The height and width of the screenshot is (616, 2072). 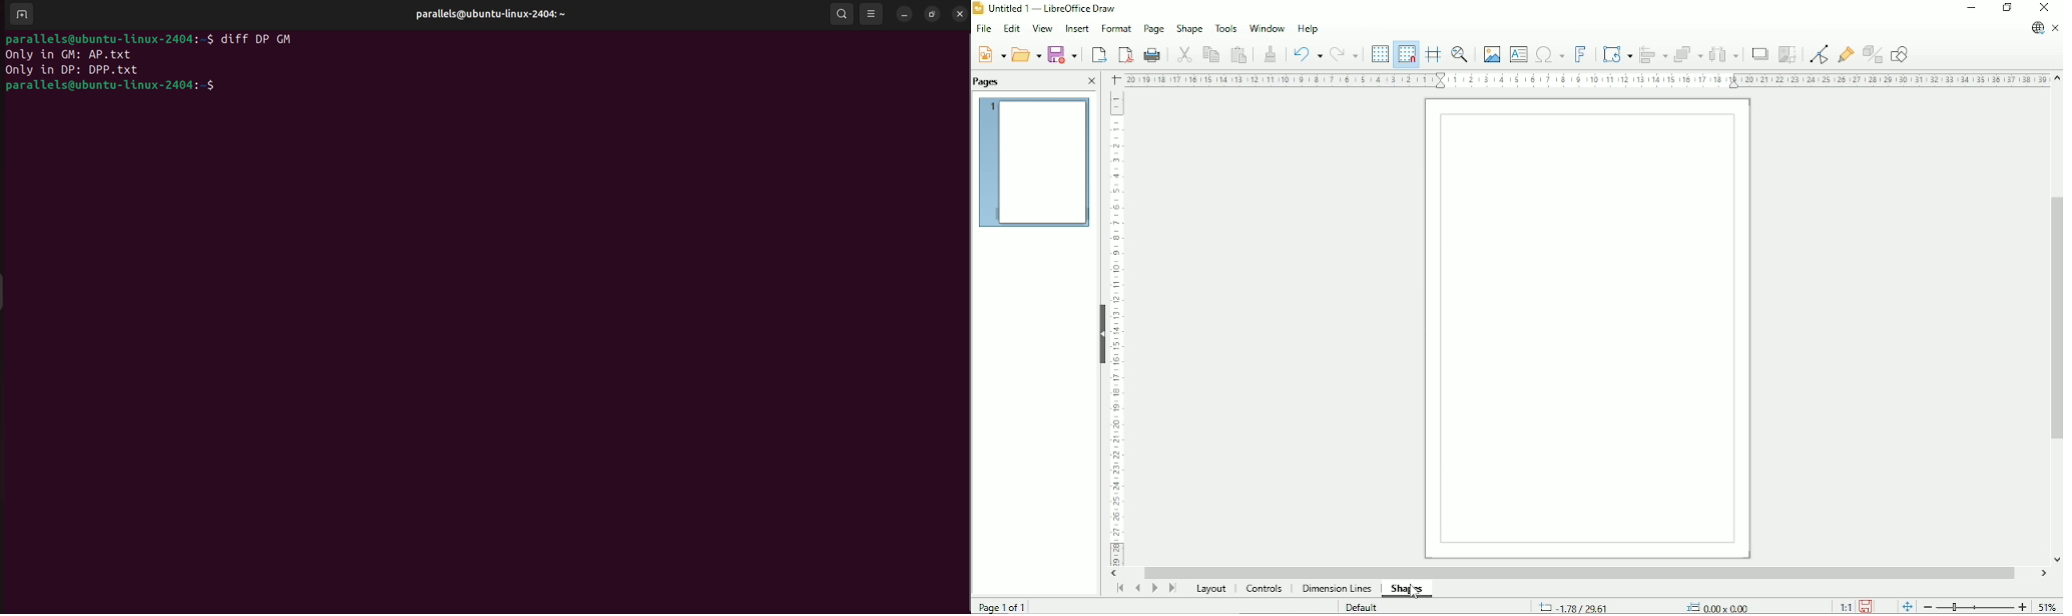 What do you see at coordinates (873, 14) in the screenshot?
I see `view options` at bounding box center [873, 14].